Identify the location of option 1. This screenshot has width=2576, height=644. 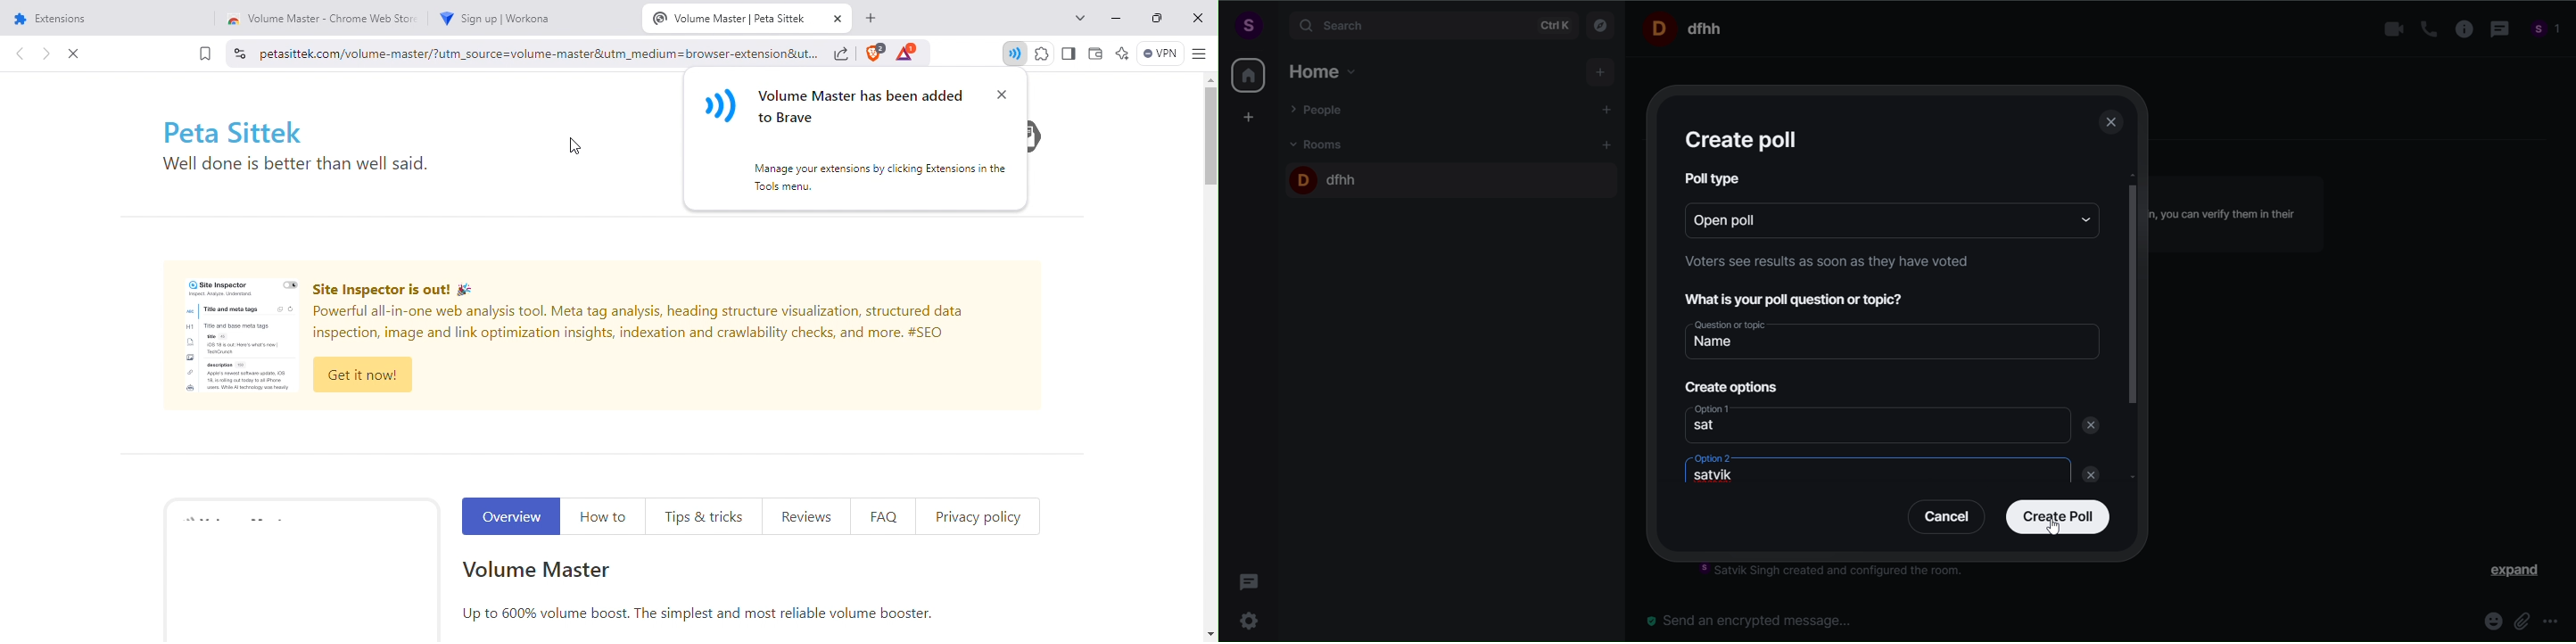
(1876, 426).